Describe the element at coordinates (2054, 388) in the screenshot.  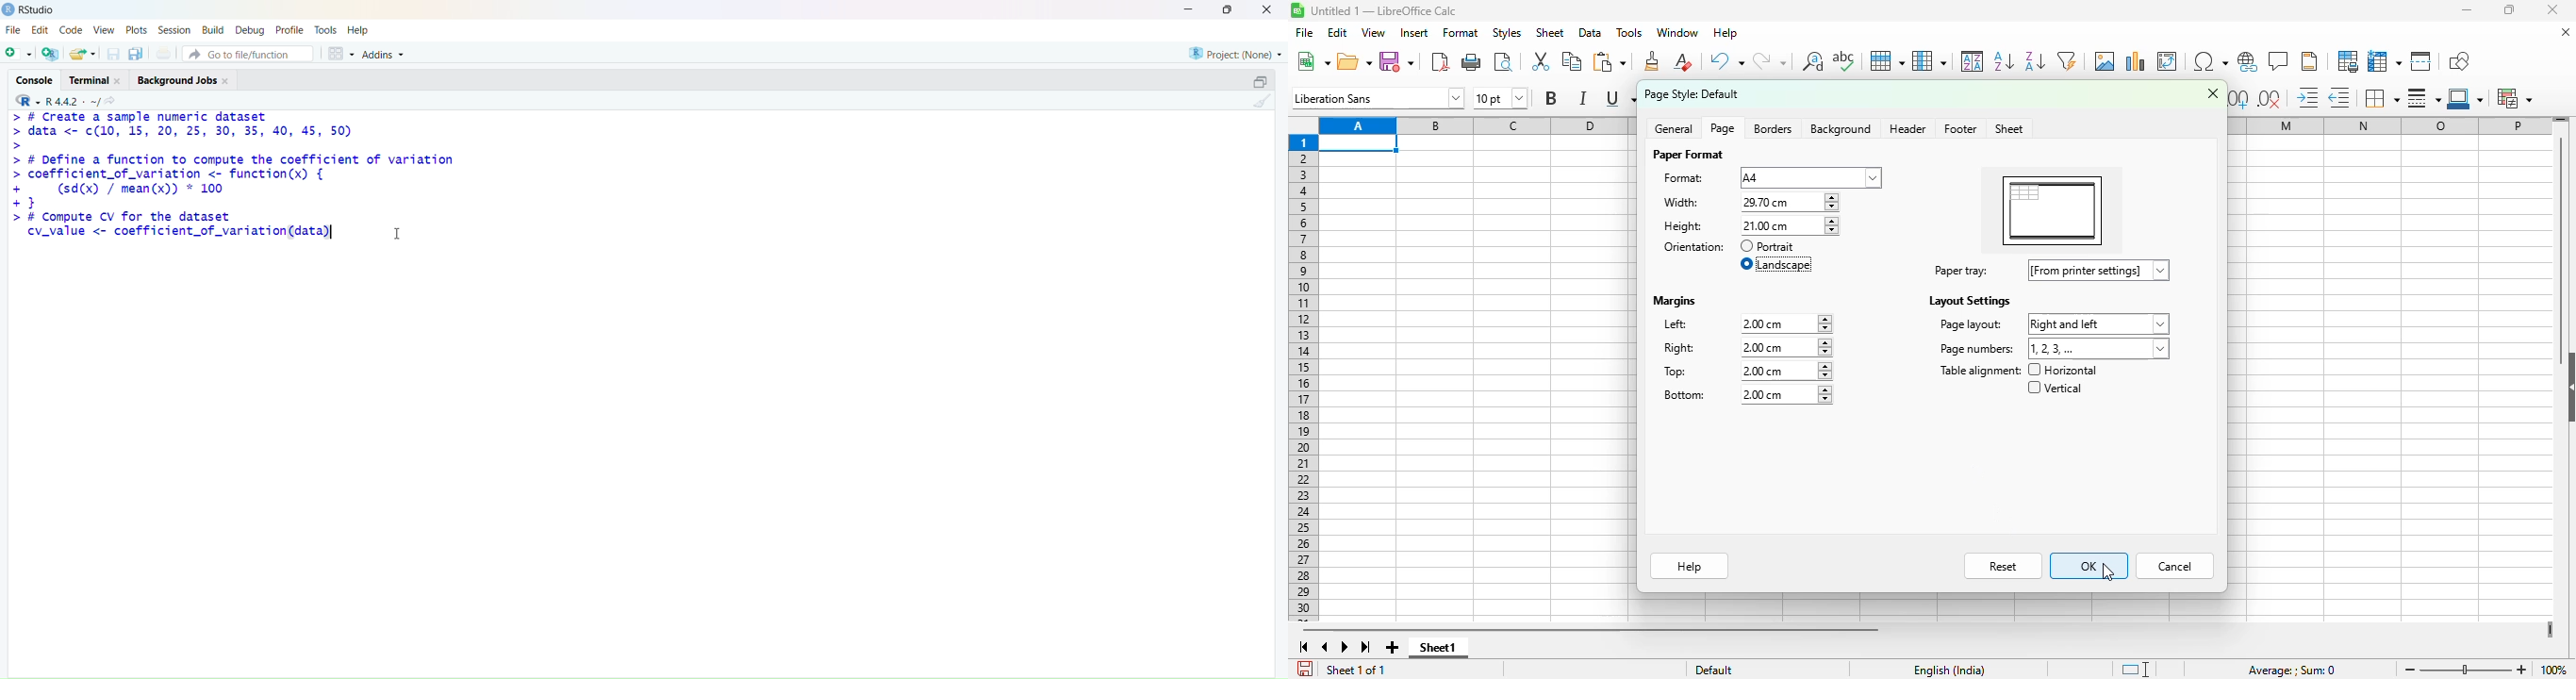
I see `vertical` at that location.